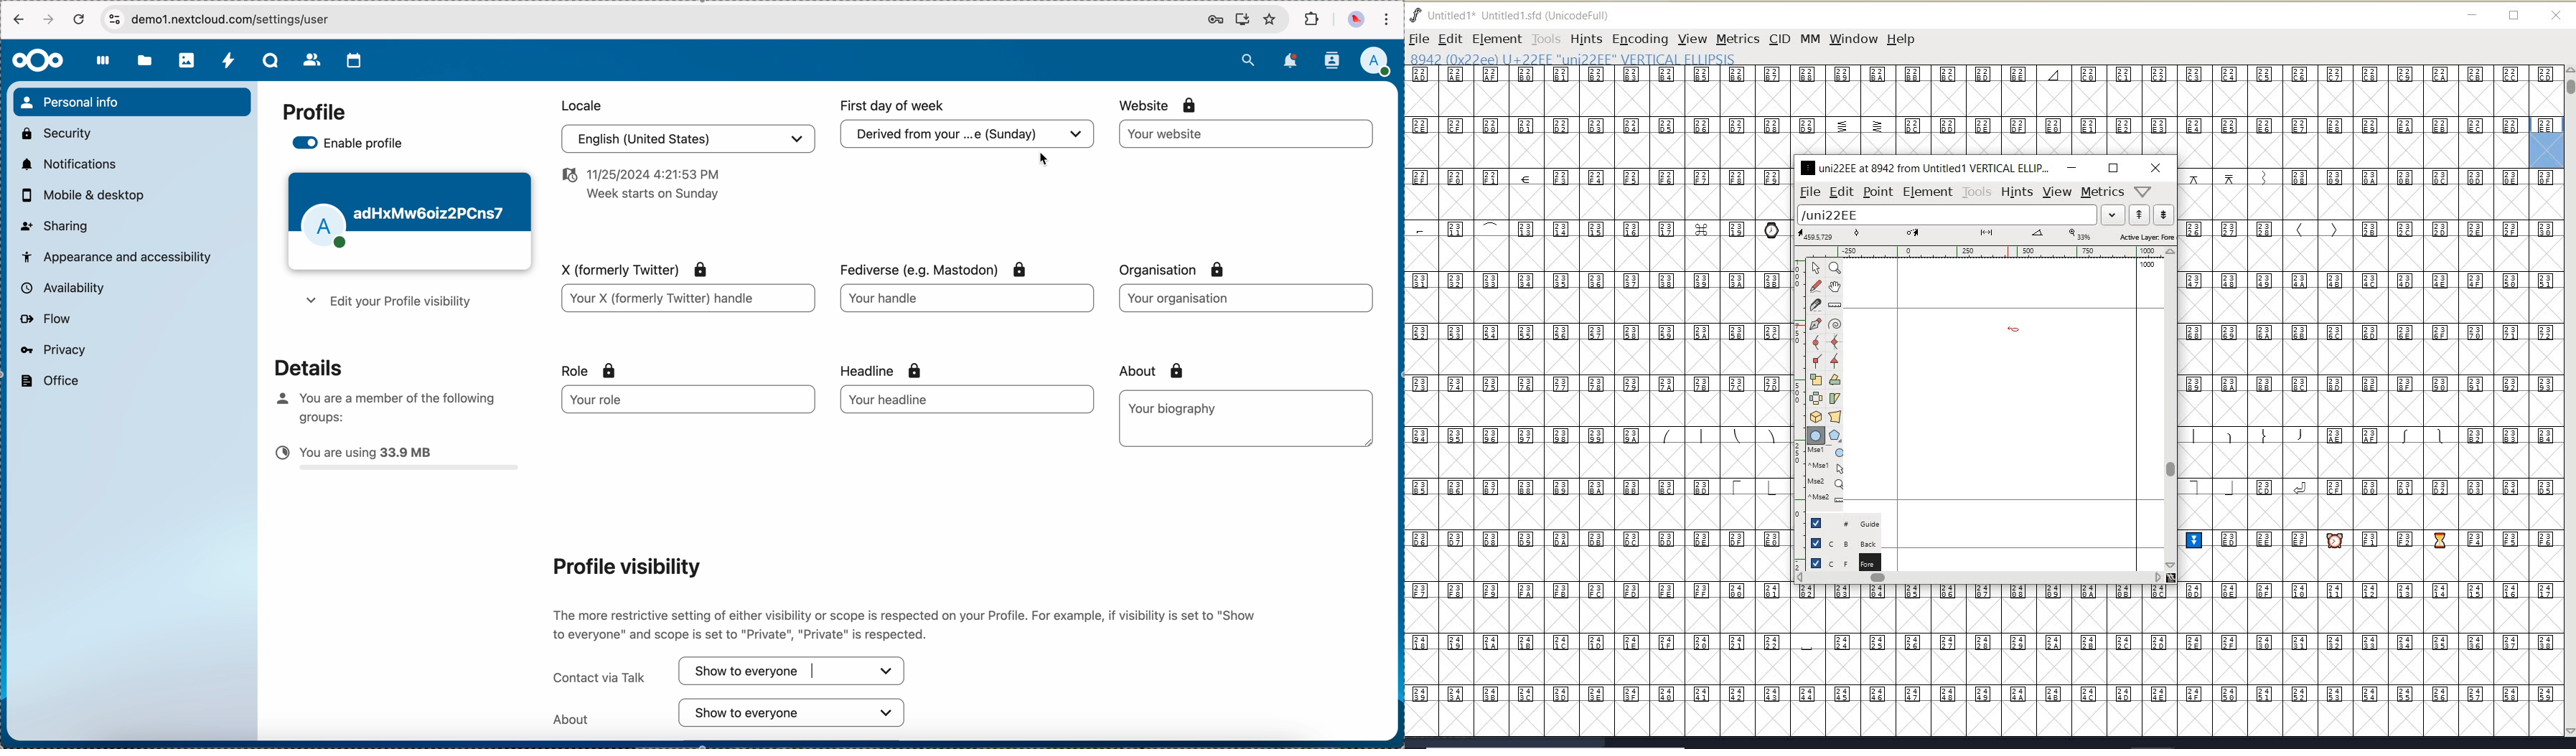  What do you see at coordinates (37, 60) in the screenshot?
I see `Nextcloud logo` at bounding box center [37, 60].